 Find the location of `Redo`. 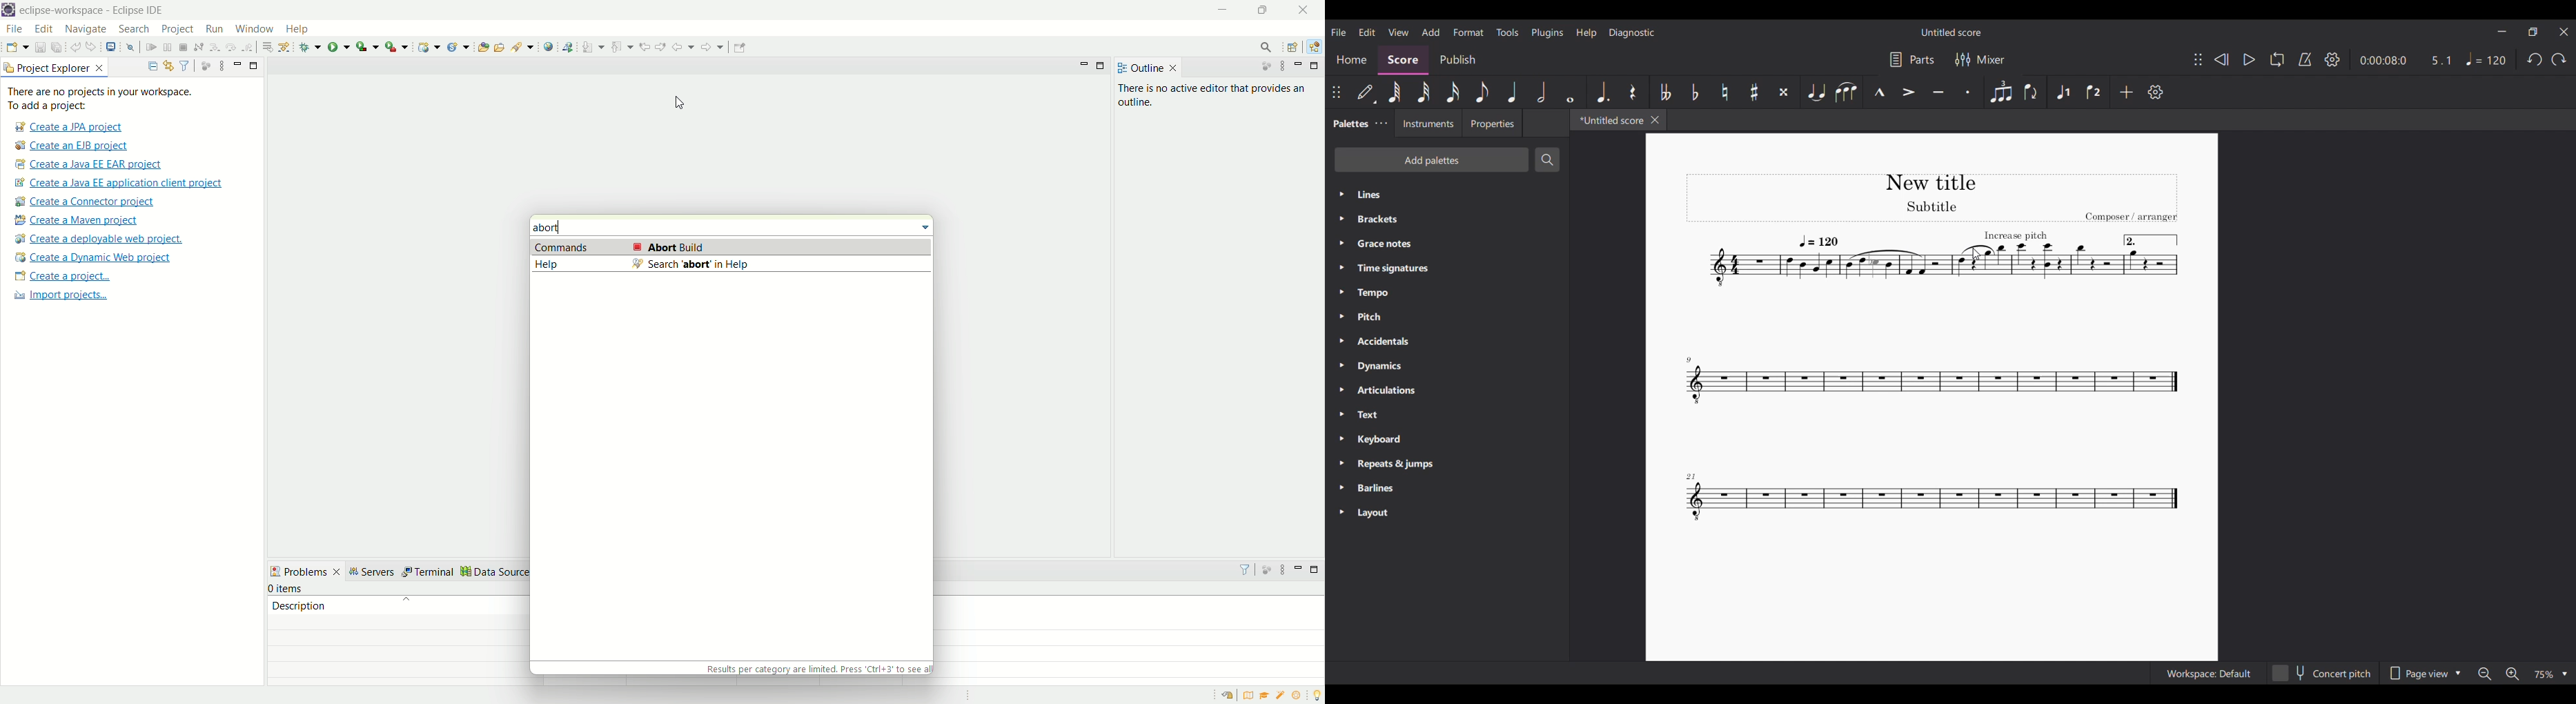

Redo is located at coordinates (2559, 59).